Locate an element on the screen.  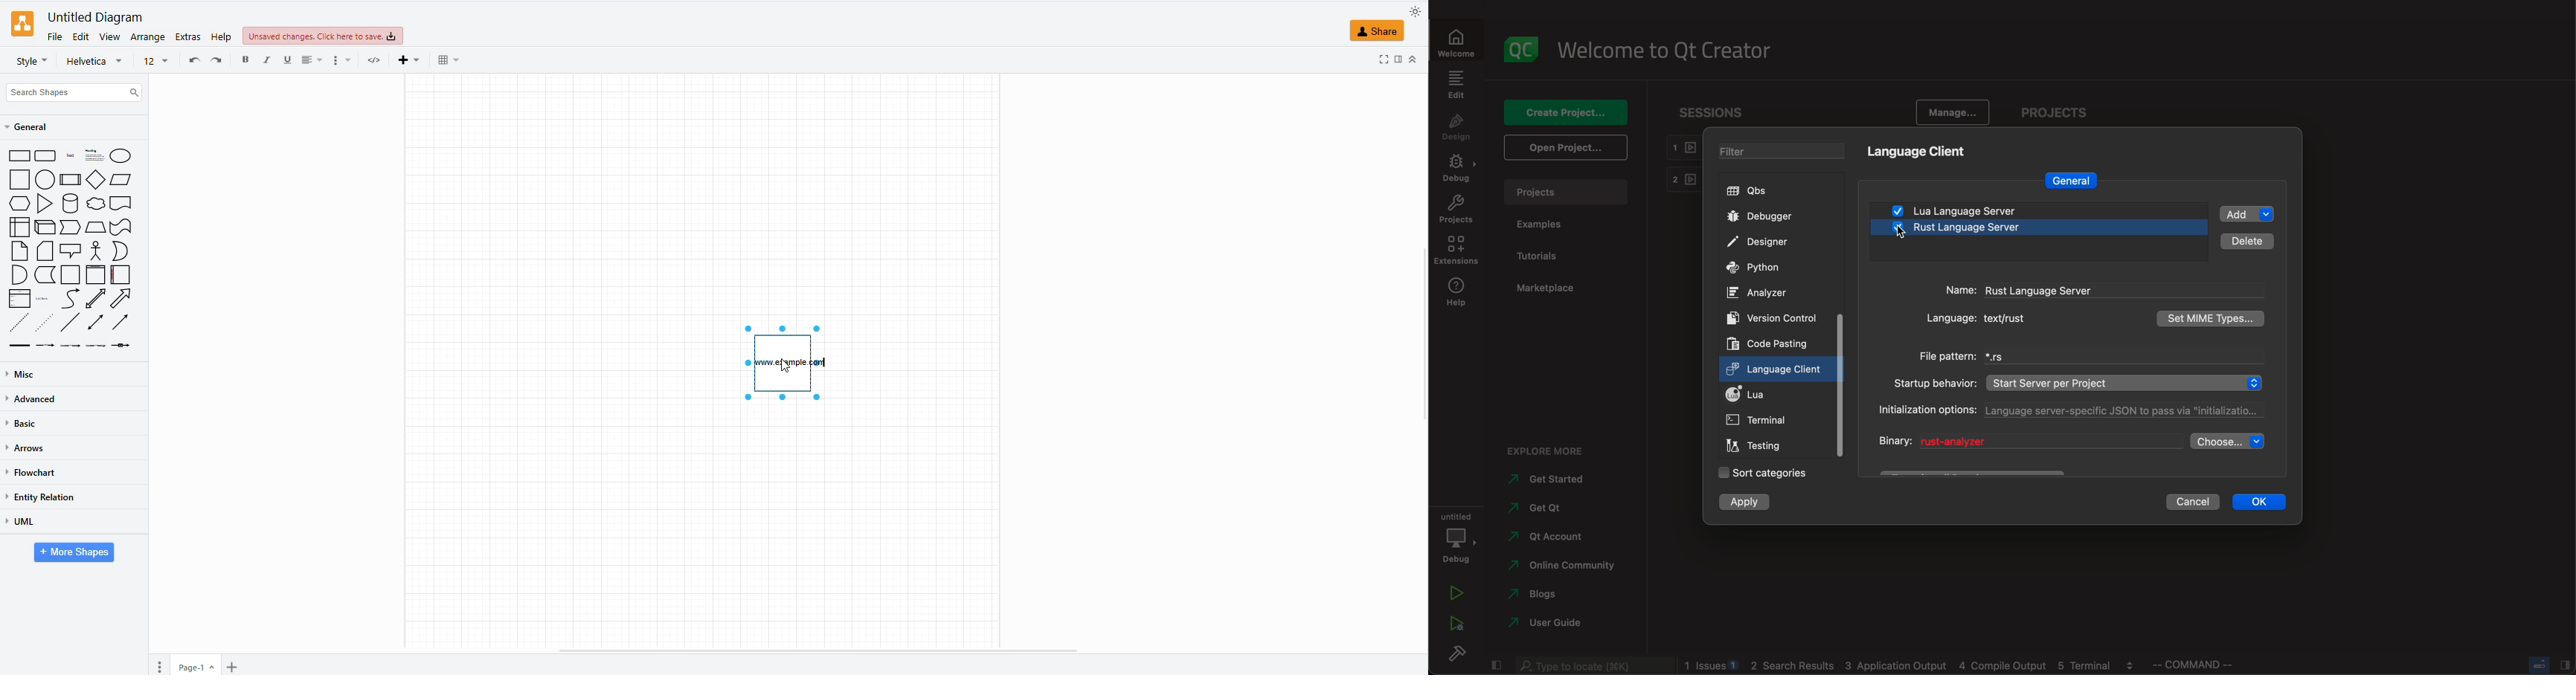
container is located at coordinates (71, 275).